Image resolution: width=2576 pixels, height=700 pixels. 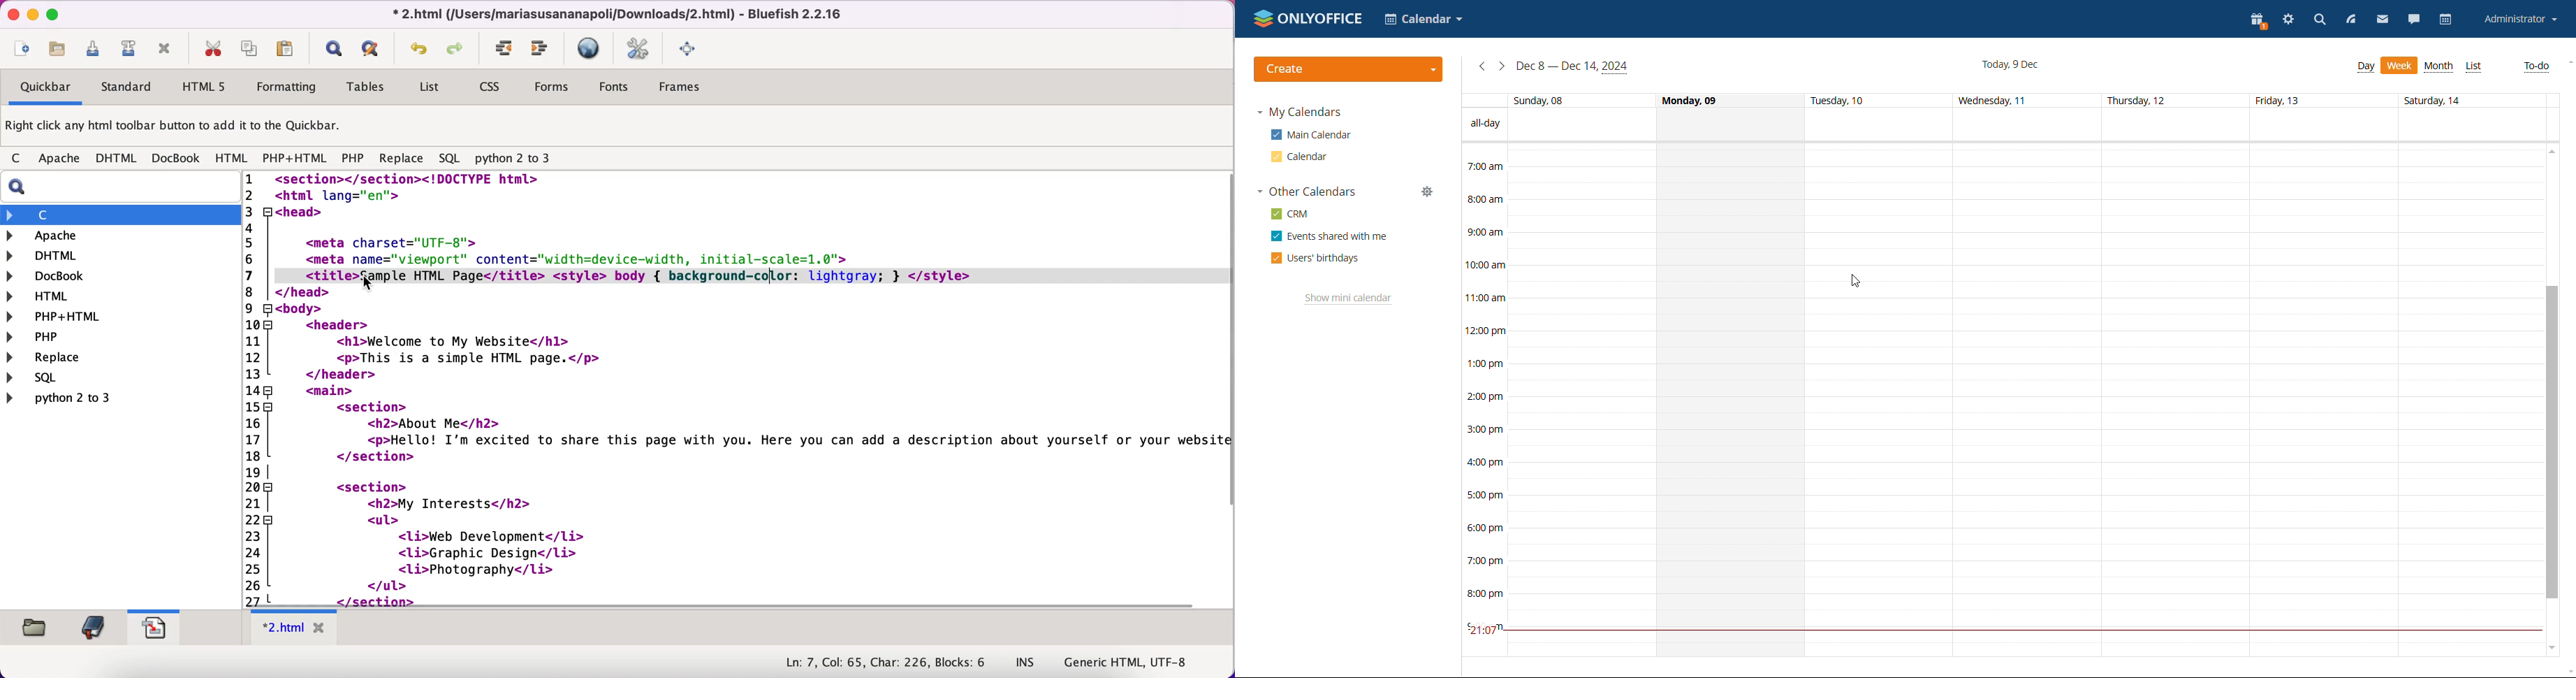 What do you see at coordinates (452, 159) in the screenshot?
I see `sql` at bounding box center [452, 159].